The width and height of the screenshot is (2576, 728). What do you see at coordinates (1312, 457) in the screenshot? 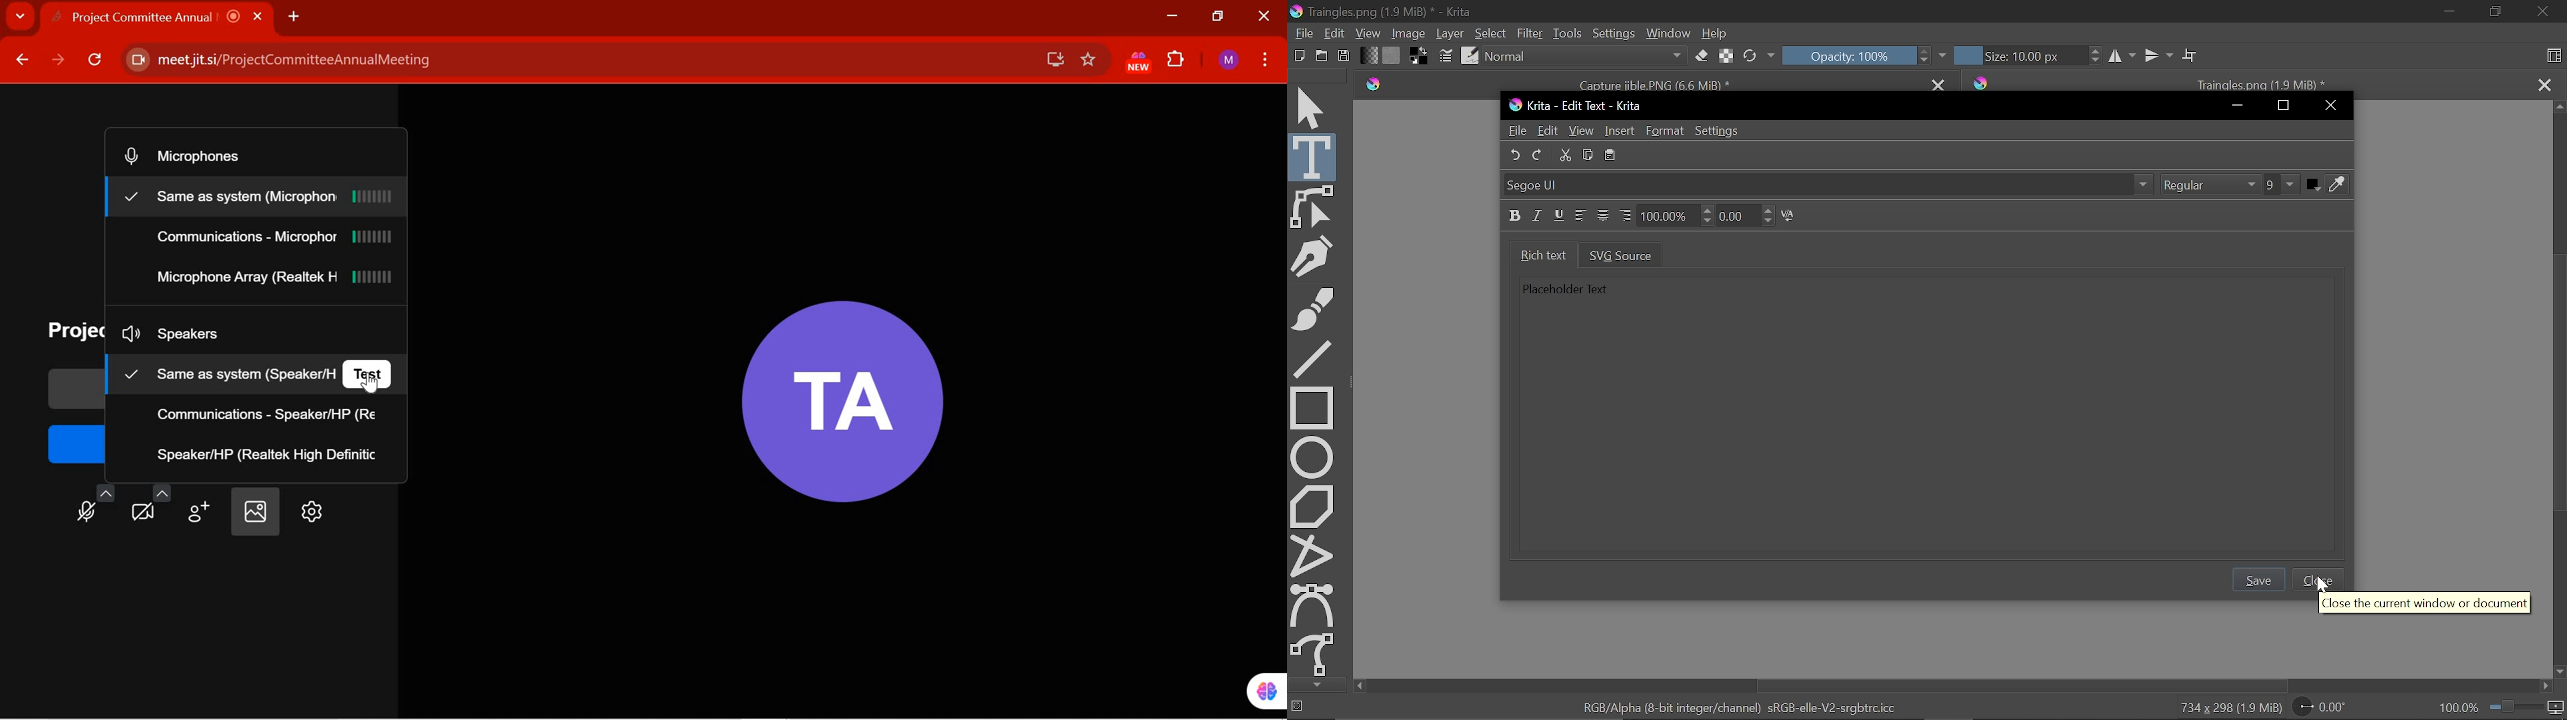
I see `Ellipse tool` at bounding box center [1312, 457].